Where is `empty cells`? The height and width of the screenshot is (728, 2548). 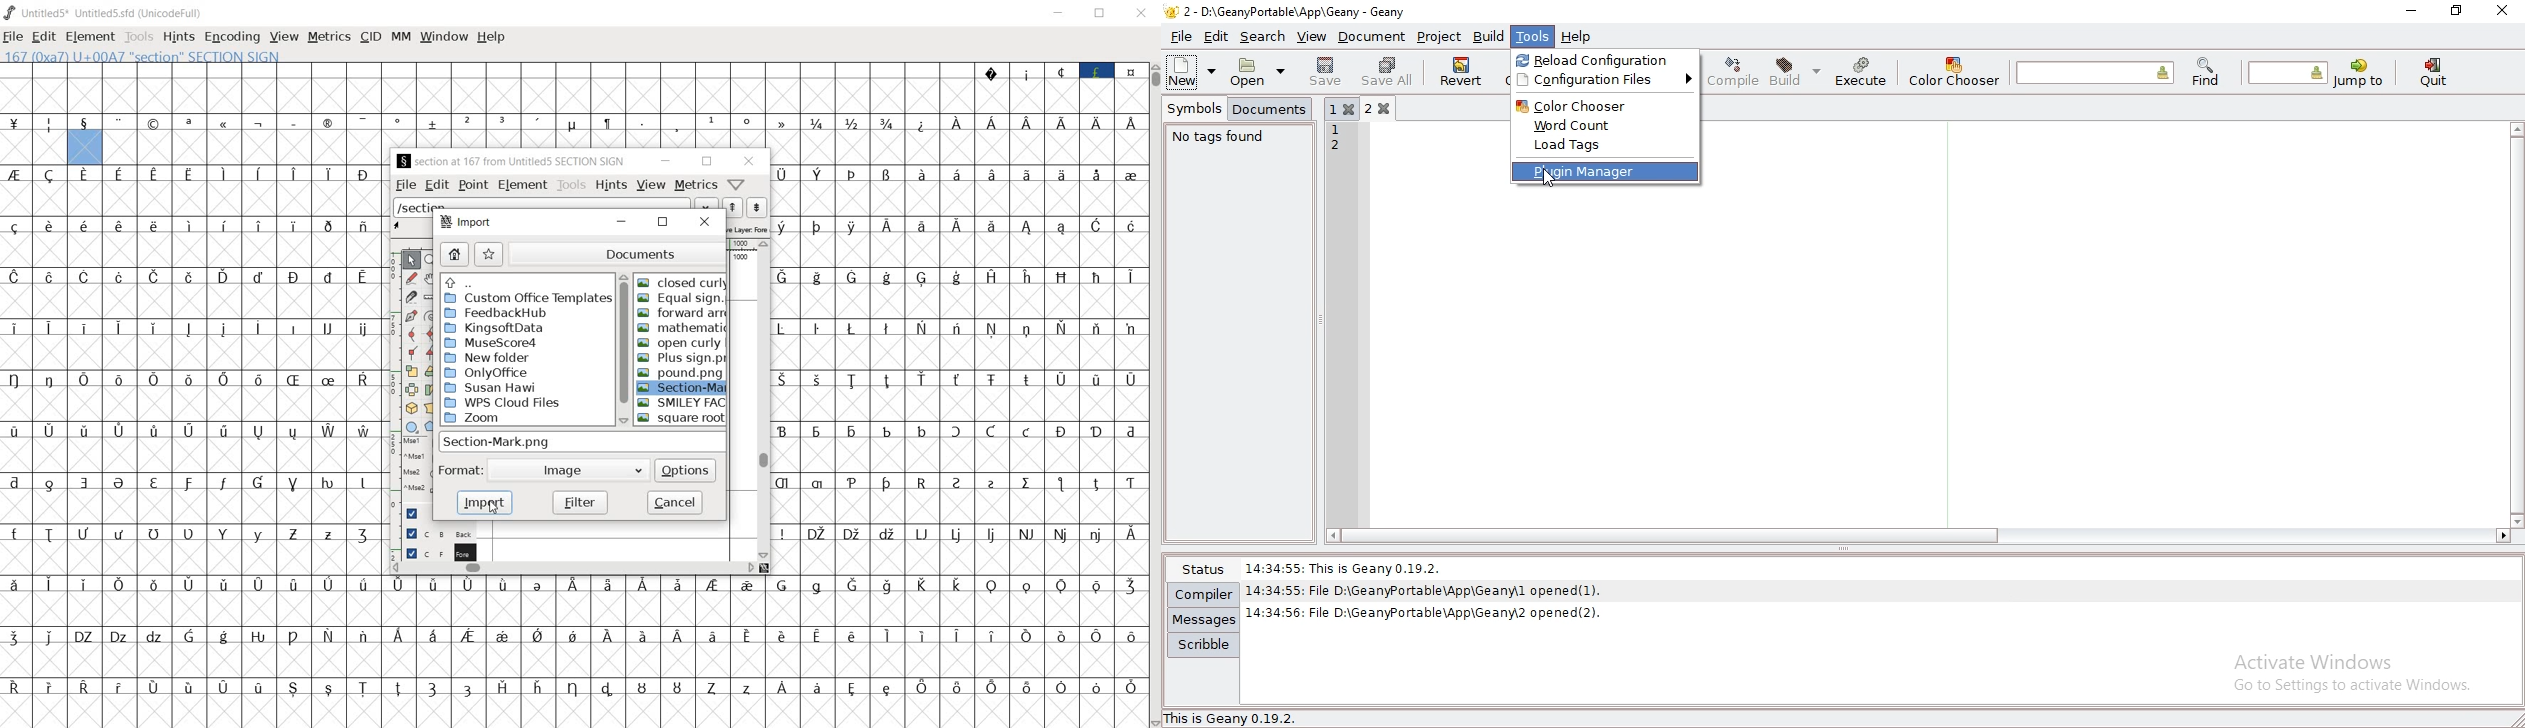 empty cells is located at coordinates (958, 558).